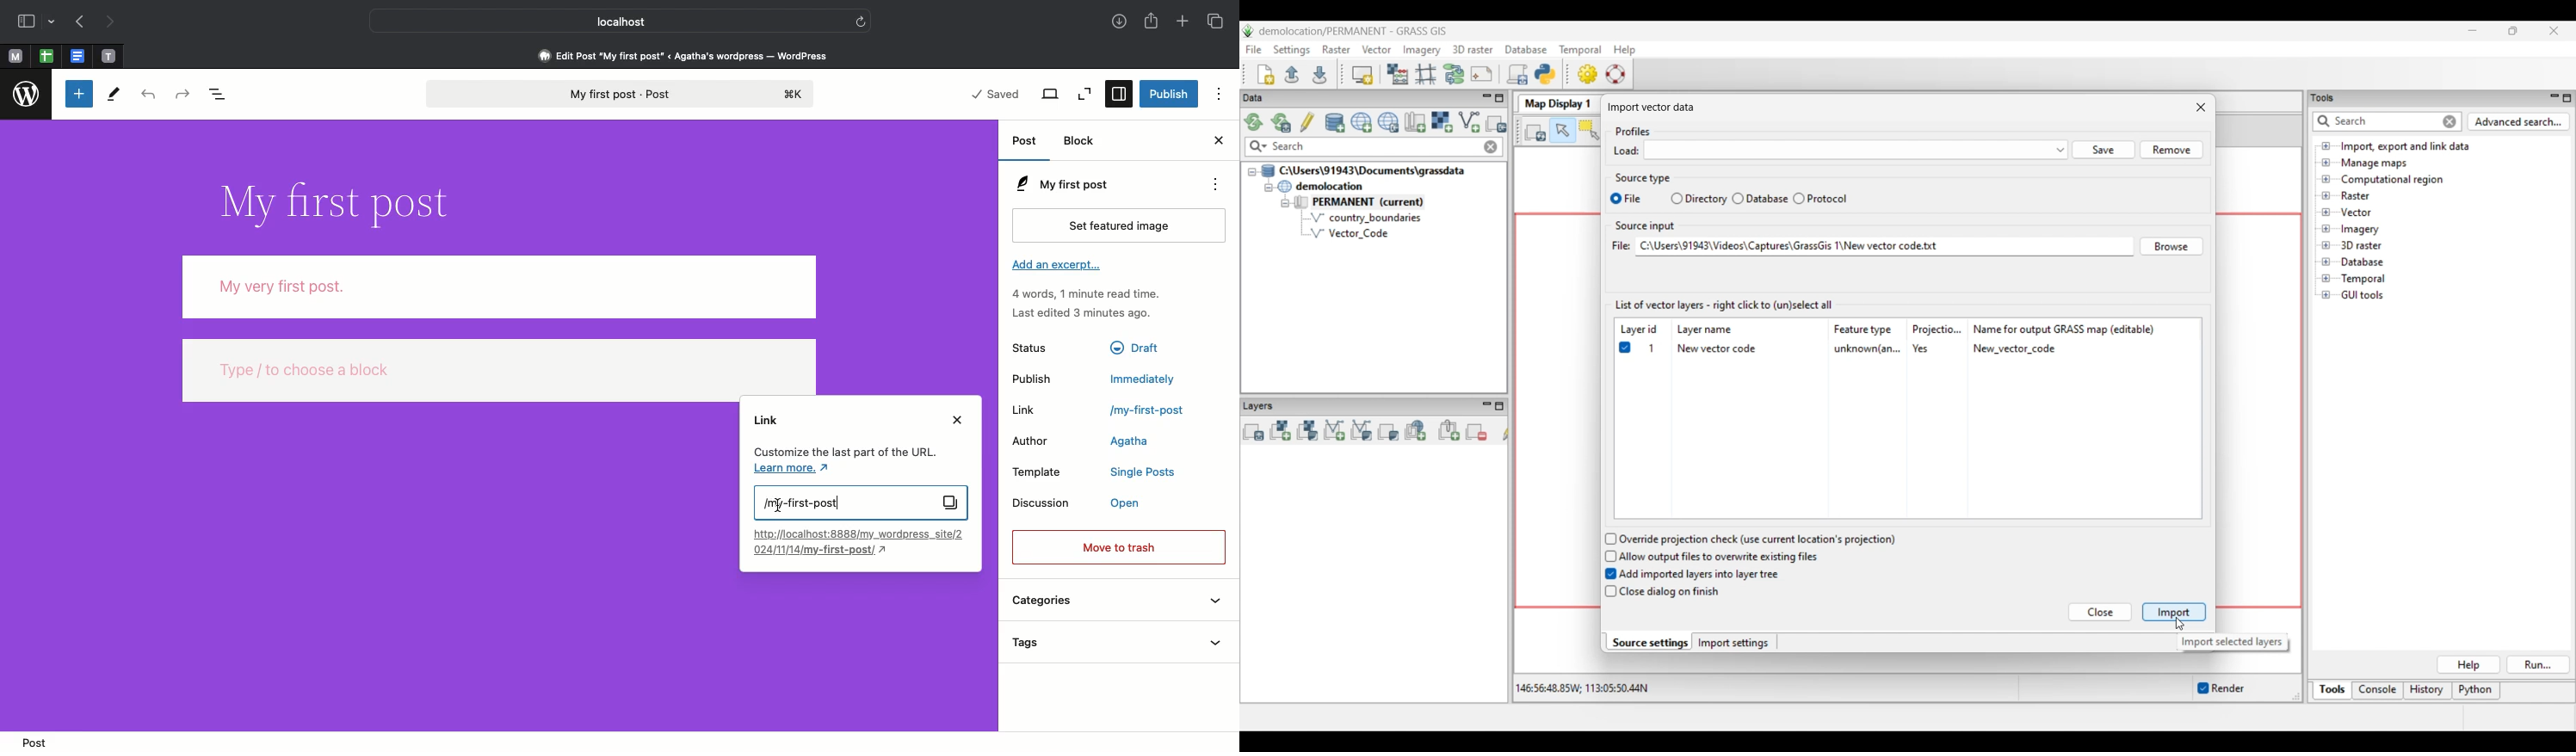  What do you see at coordinates (115, 95) in the screenshot?
I see `Tools` at bounding box center [115, 95].